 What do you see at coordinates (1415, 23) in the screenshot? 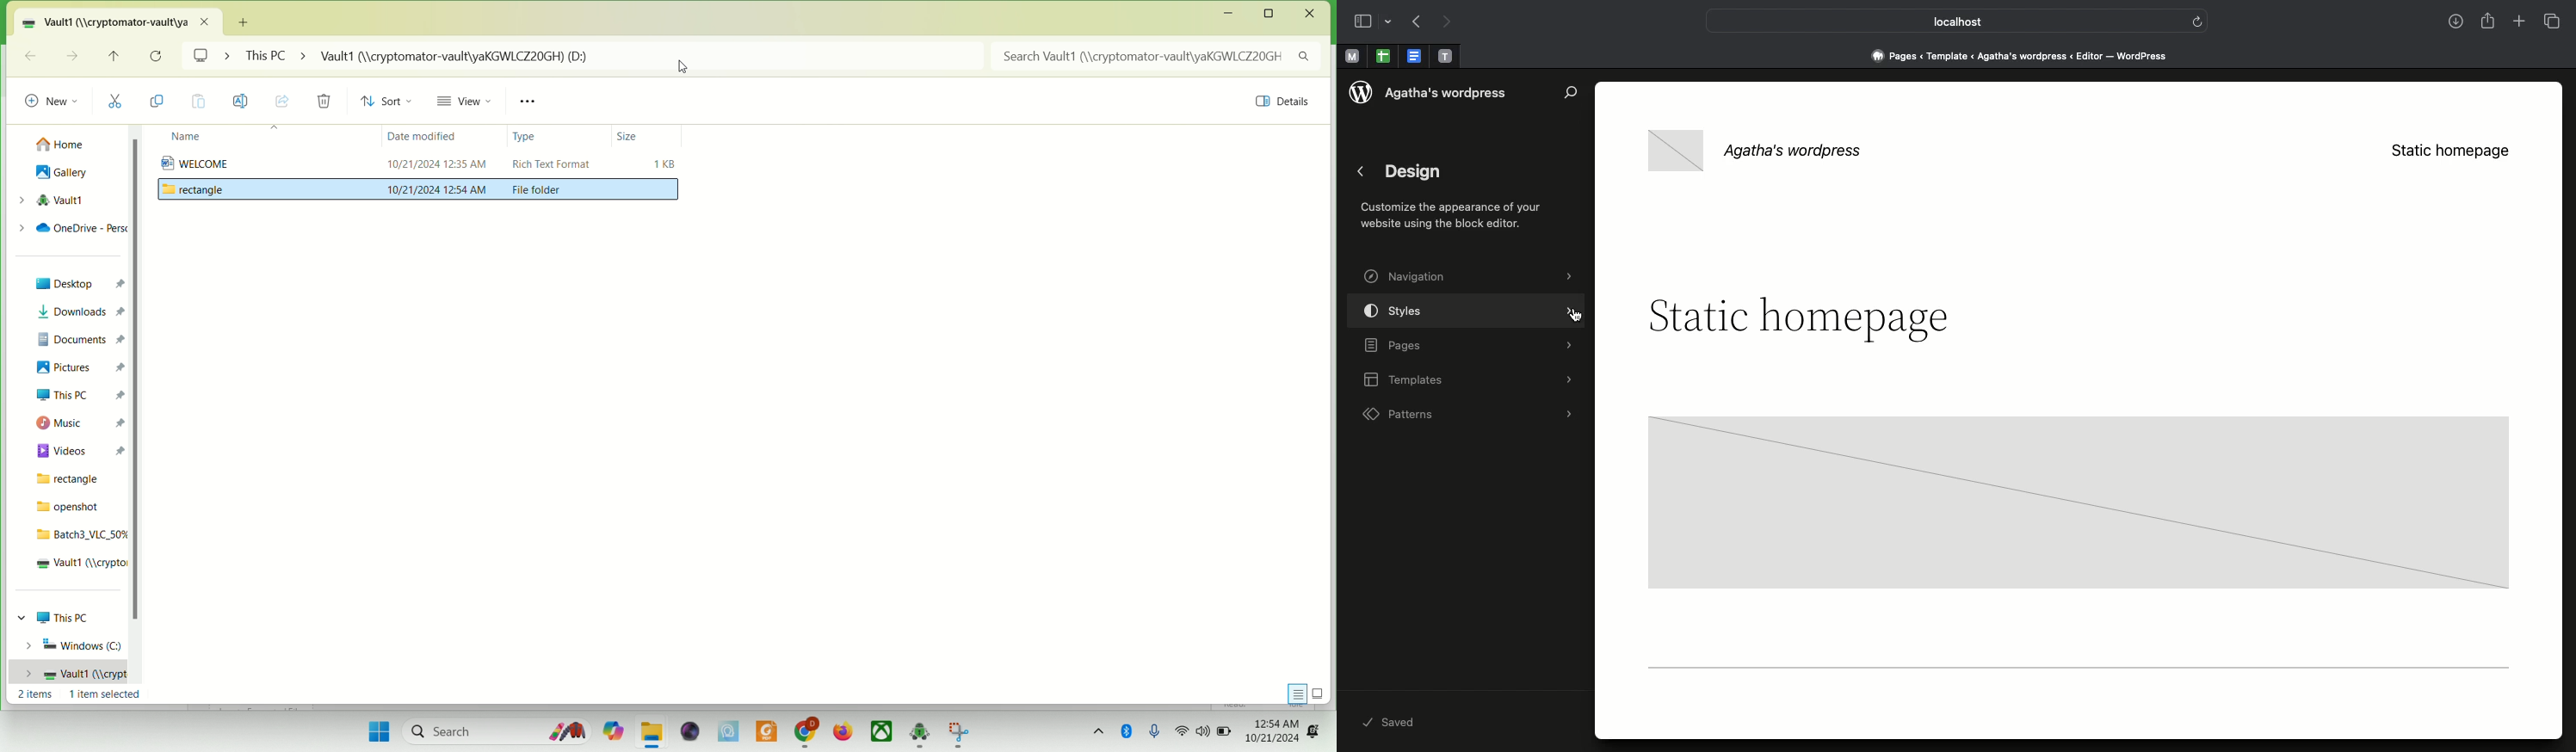
I see `Previous page` at bounding box center [1415, 23].